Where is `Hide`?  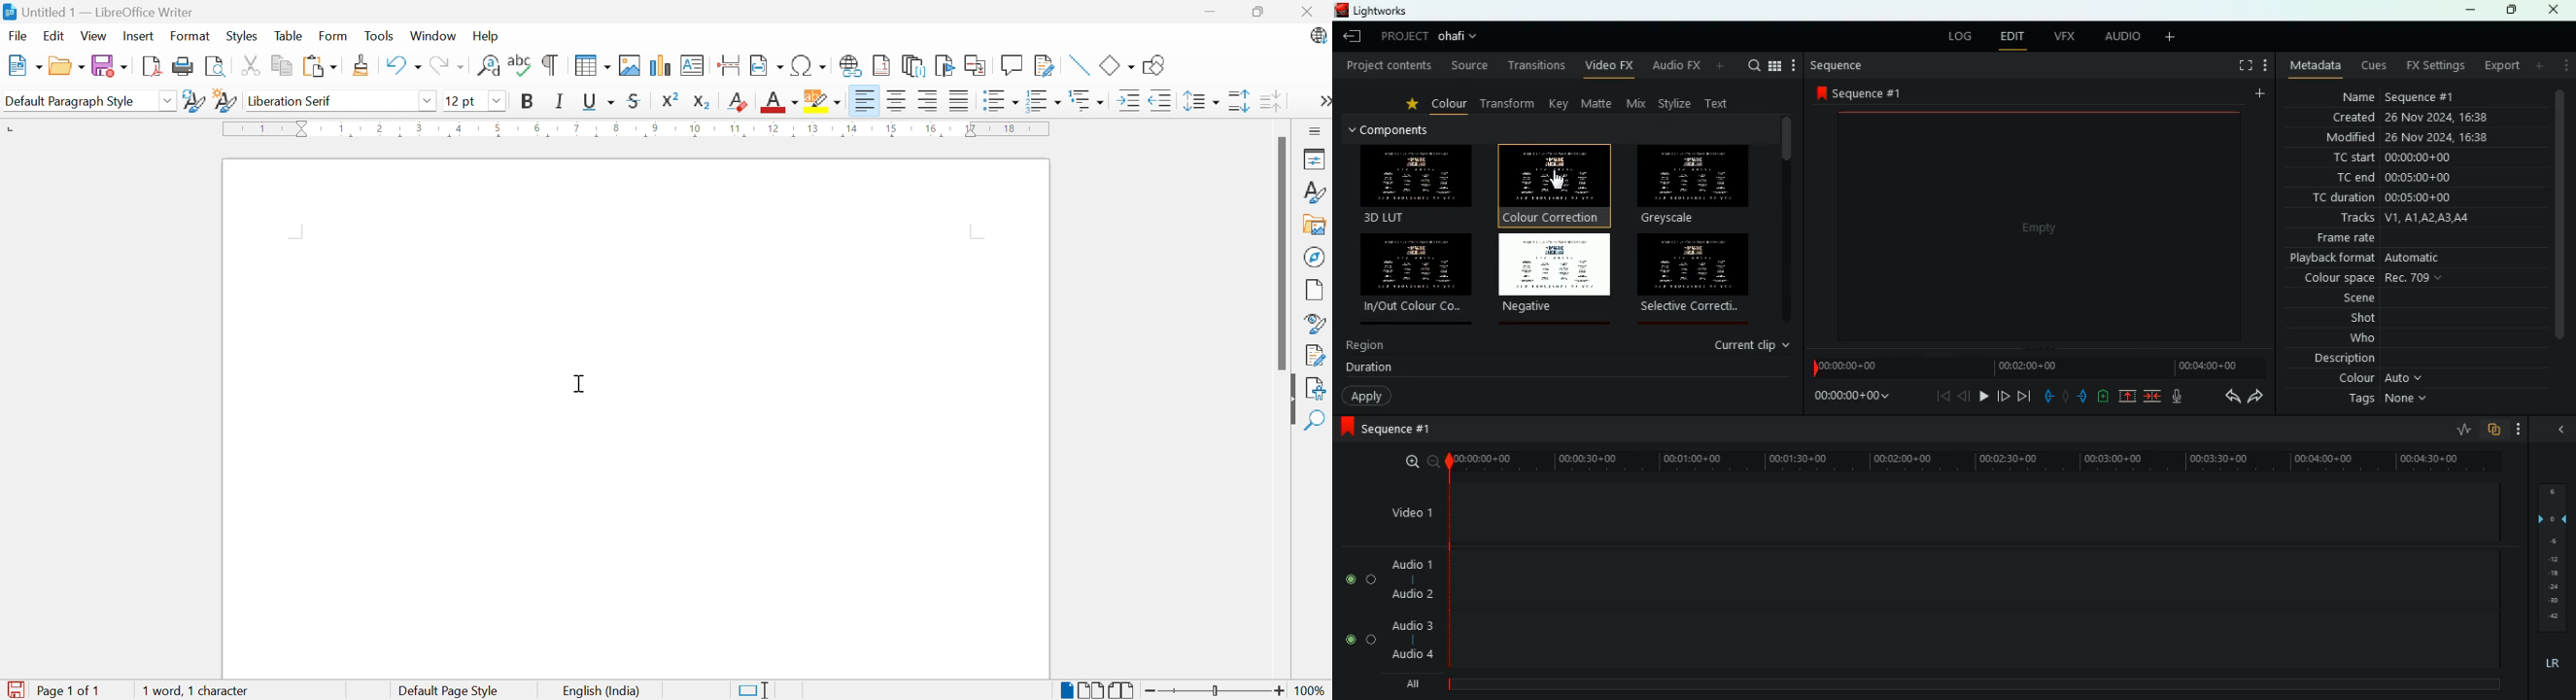
Hide is located at coordinates (1290, 400).